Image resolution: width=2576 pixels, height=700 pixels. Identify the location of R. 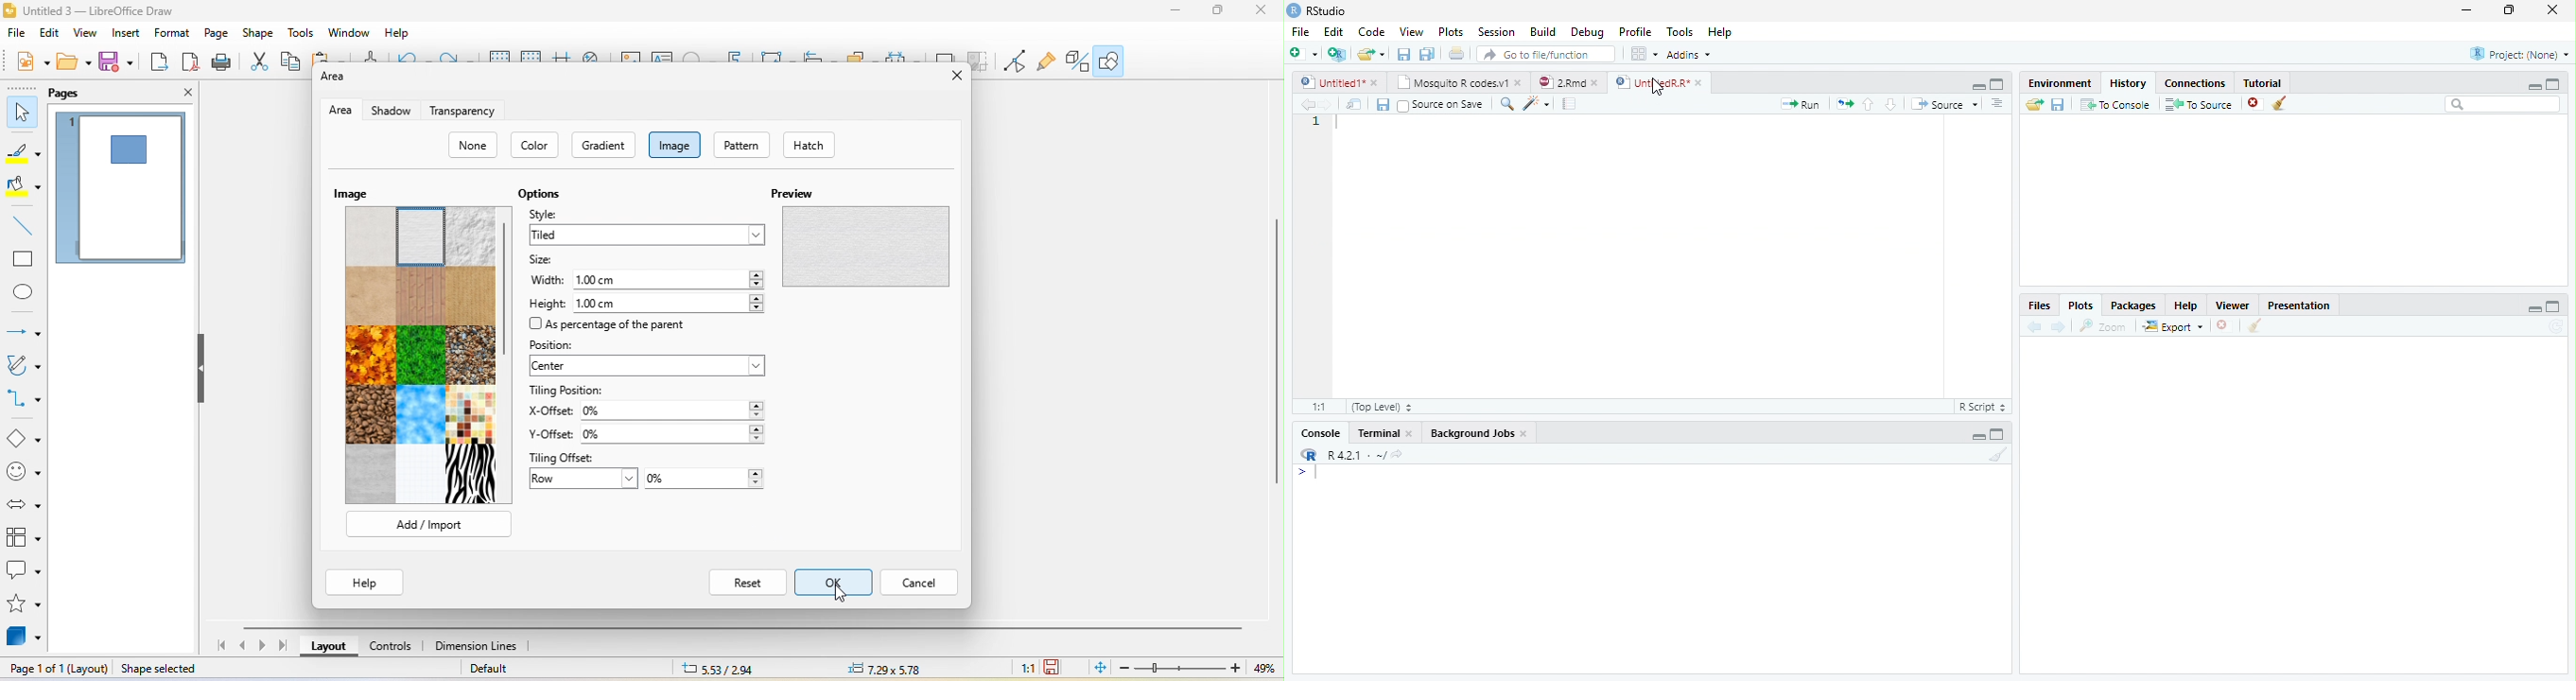
(1307, 454).